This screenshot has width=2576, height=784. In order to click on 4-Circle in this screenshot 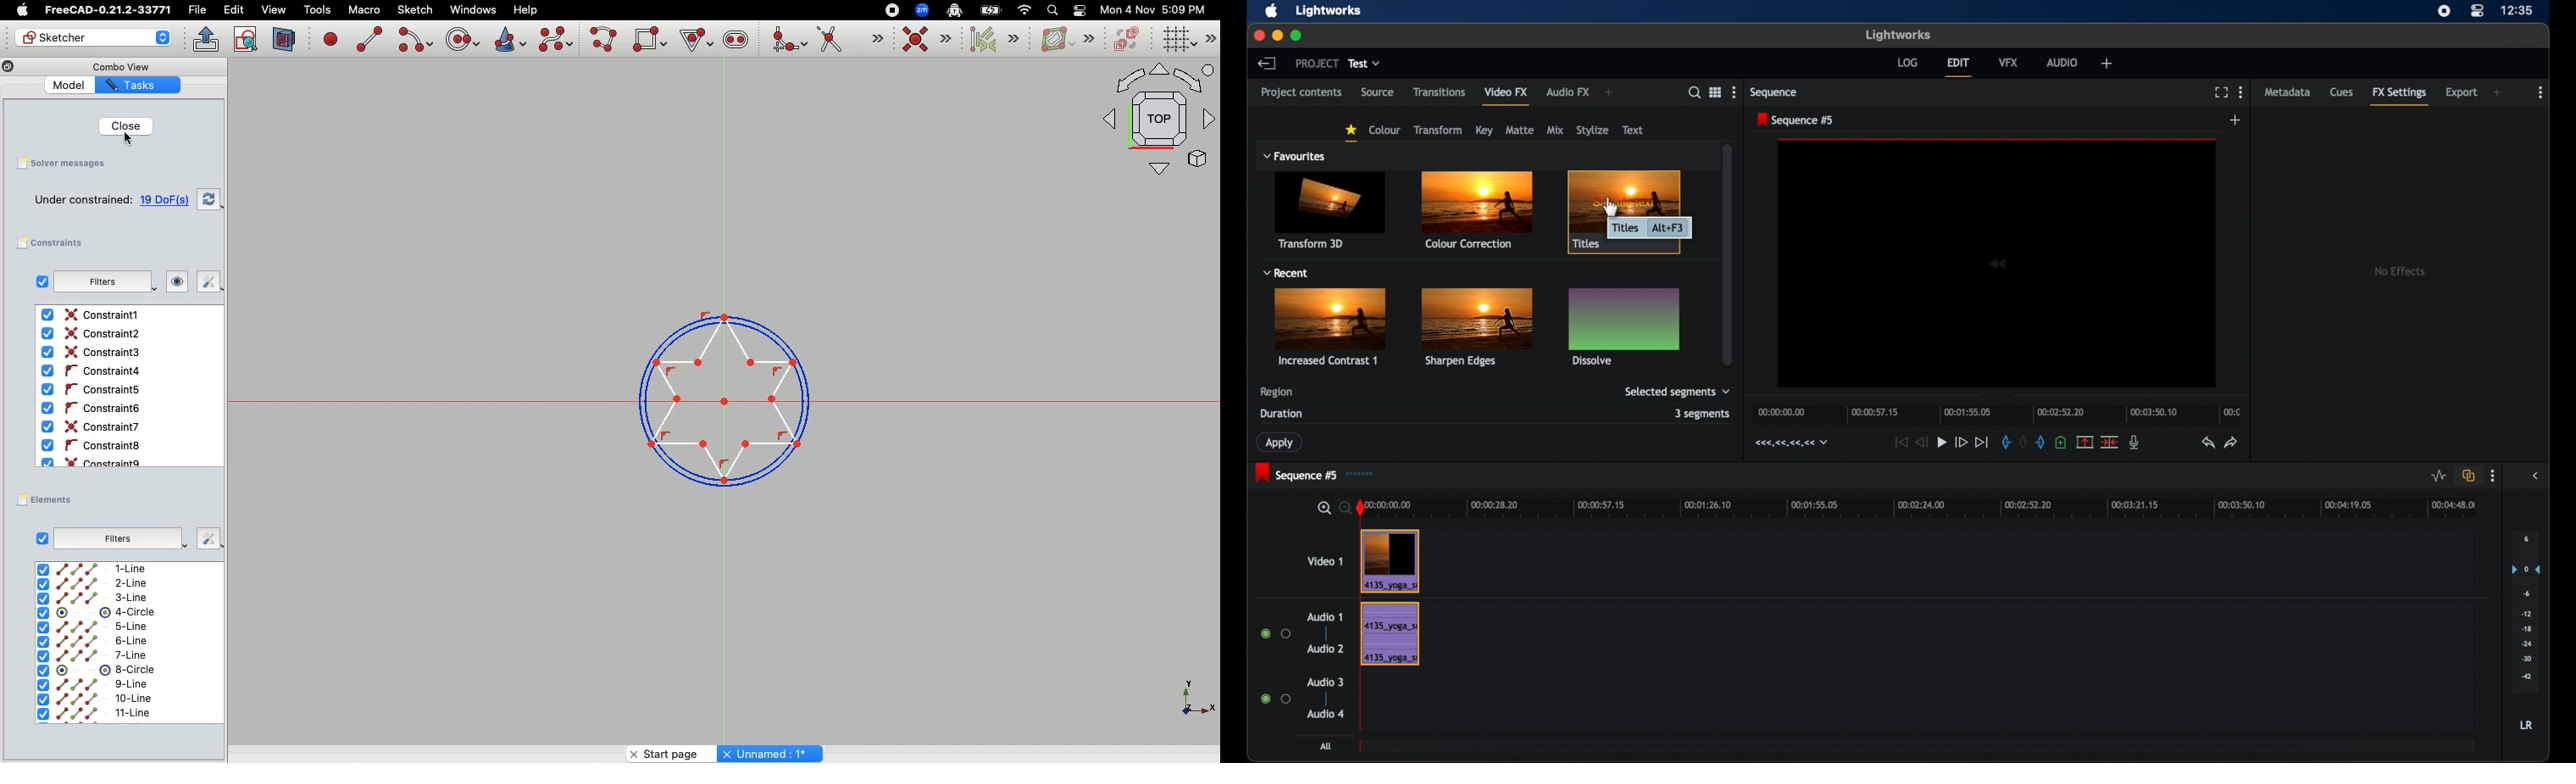, I will do `click(97, 613)`.